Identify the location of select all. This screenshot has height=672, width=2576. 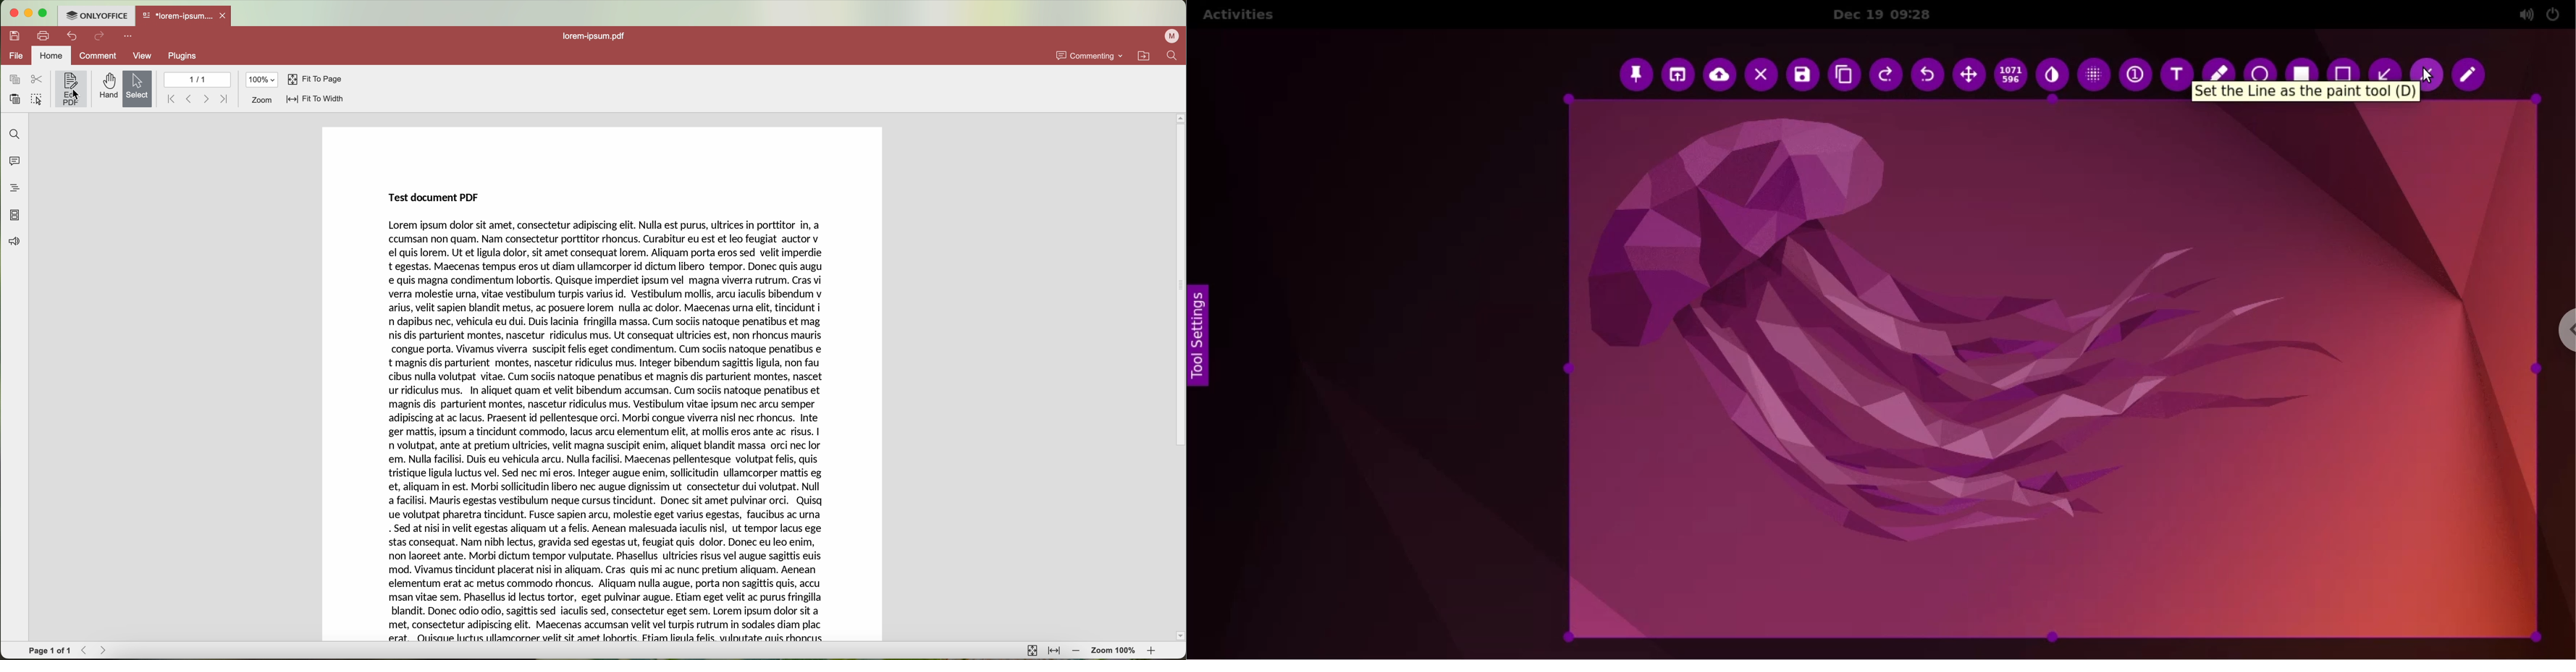
(36, 100).